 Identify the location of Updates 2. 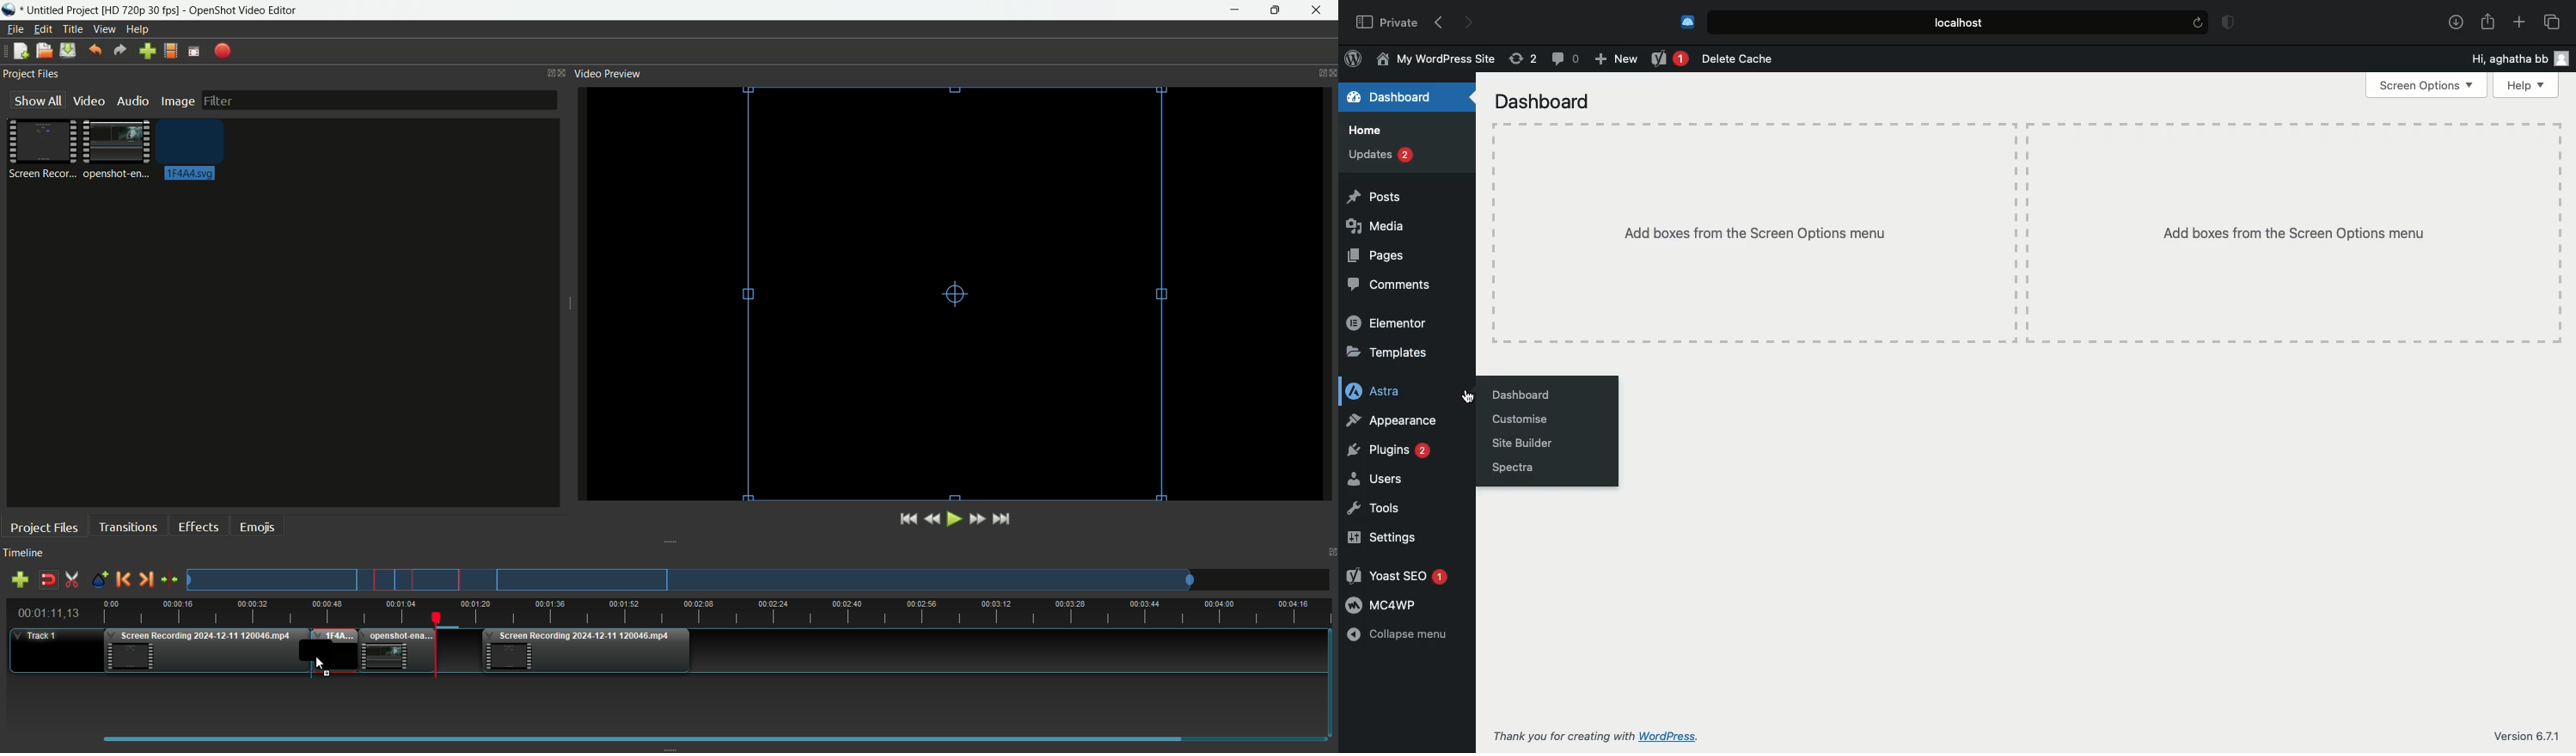
(1382, 156).